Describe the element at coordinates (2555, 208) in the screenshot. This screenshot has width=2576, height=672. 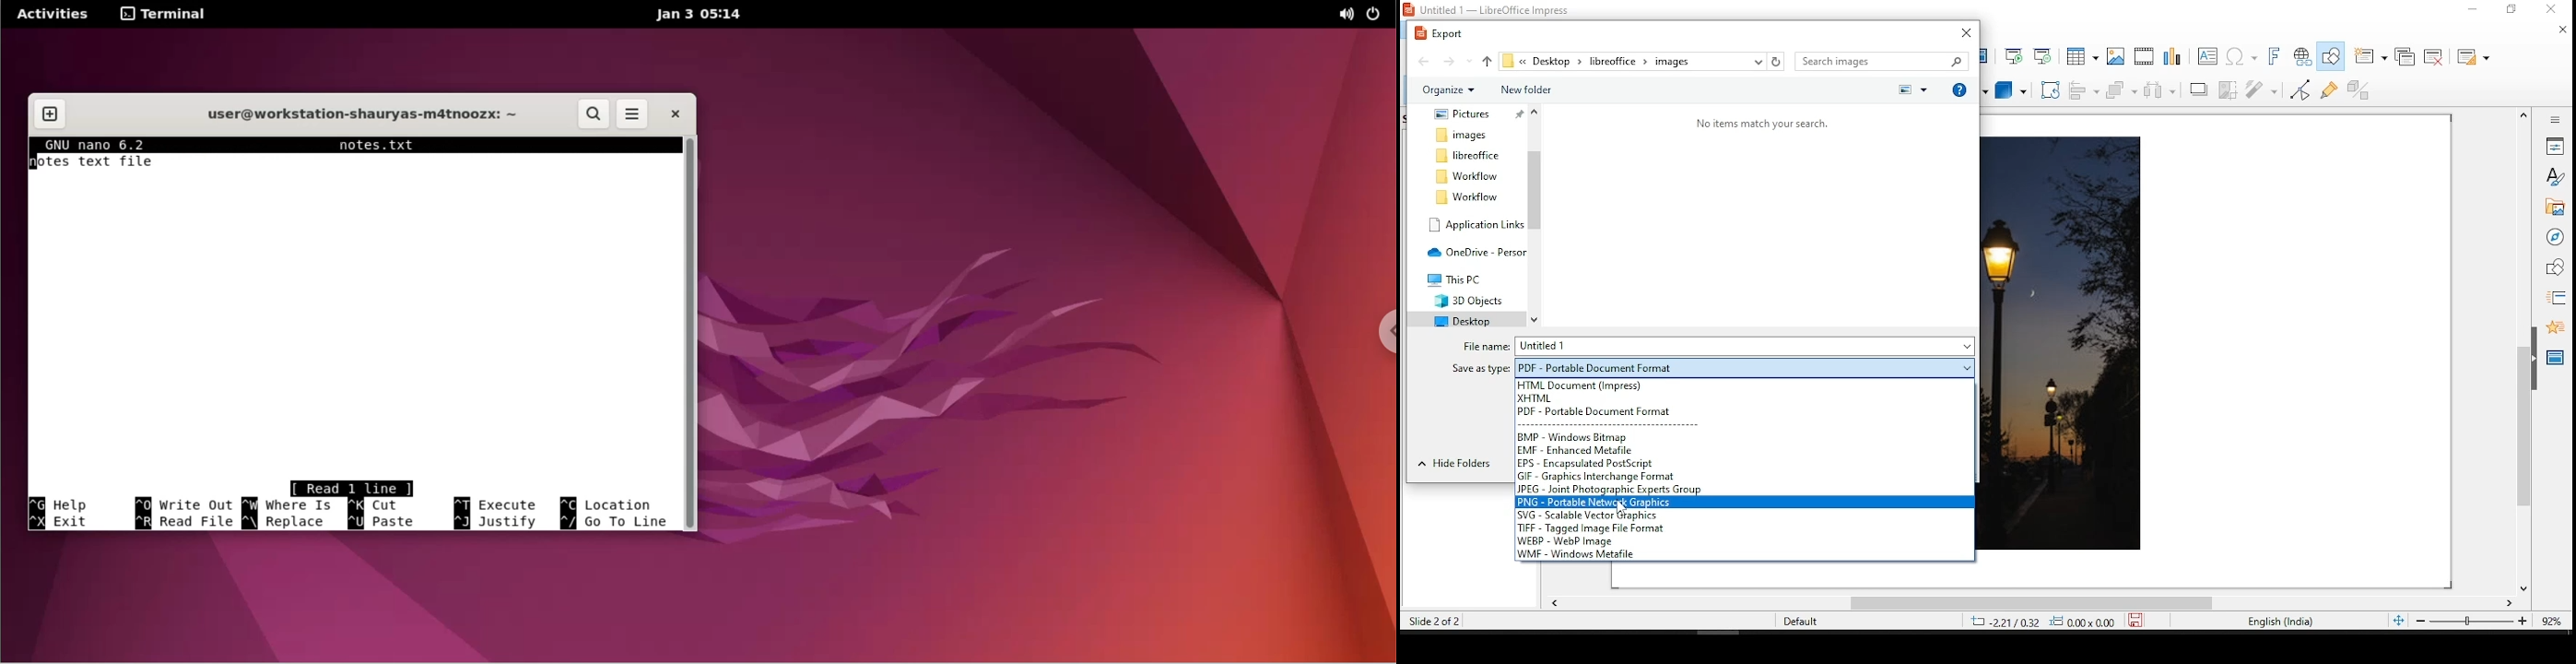
I see `gallery` at that location.